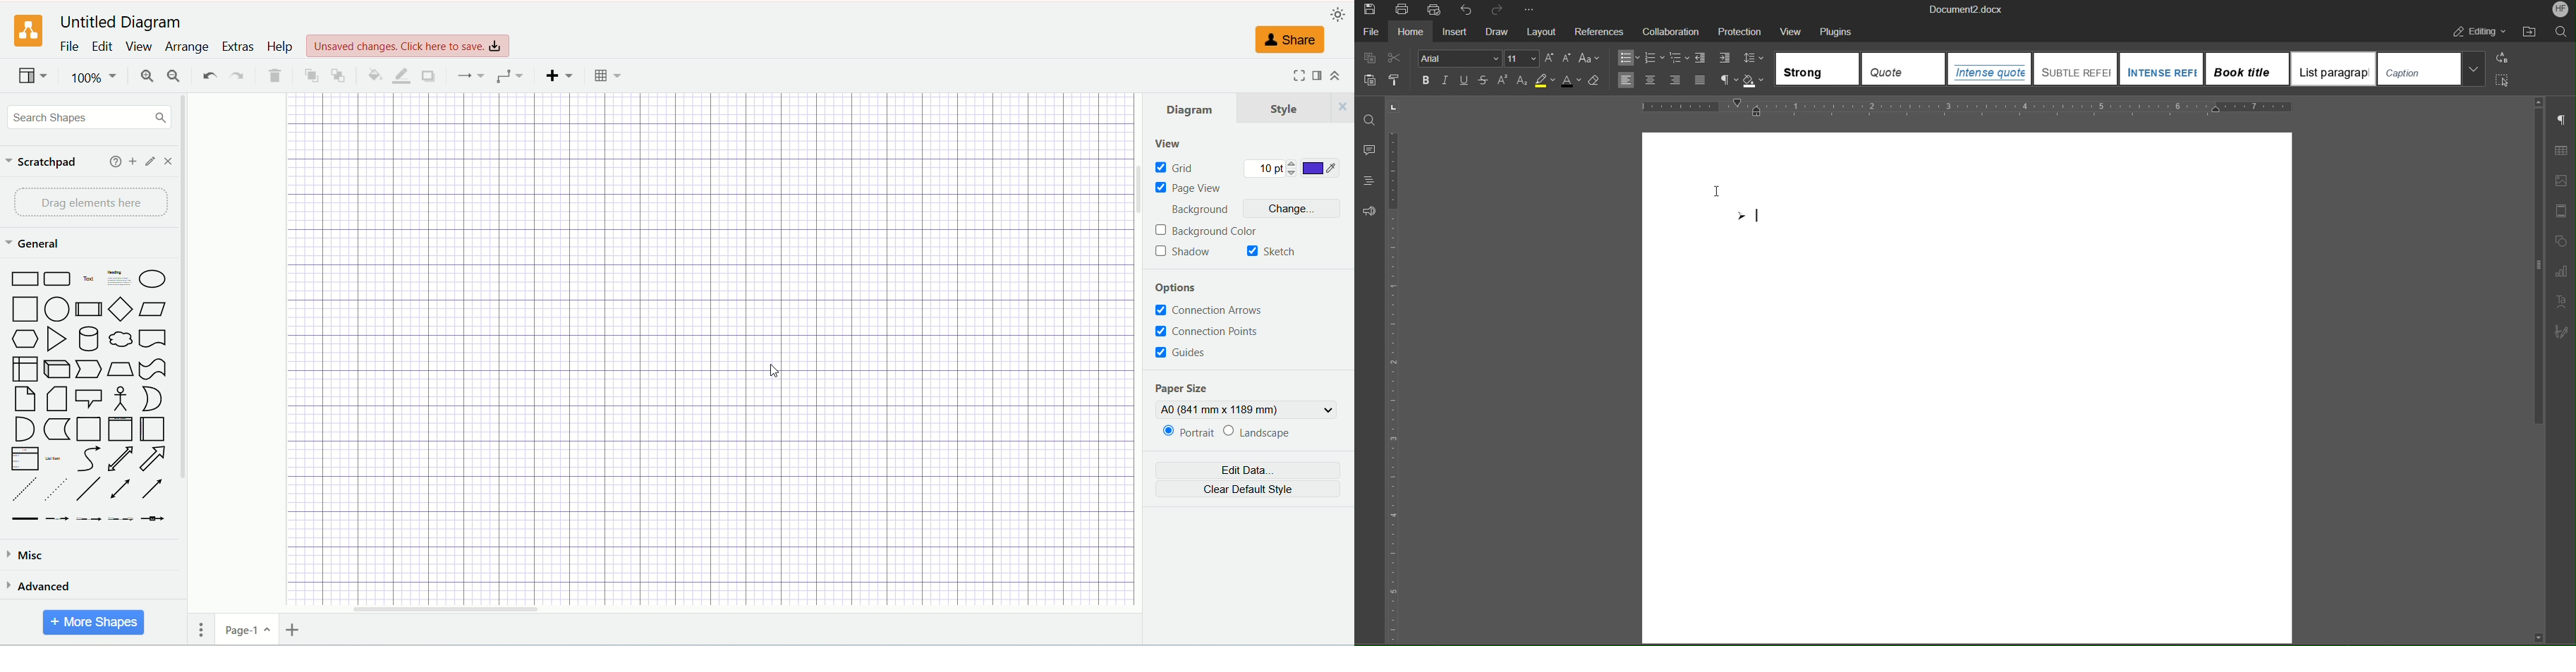 The height and width of the screenshot is (672, 2576). Describe the element at coordinates (36, 244) in the screenshot. I see `general` at that location.